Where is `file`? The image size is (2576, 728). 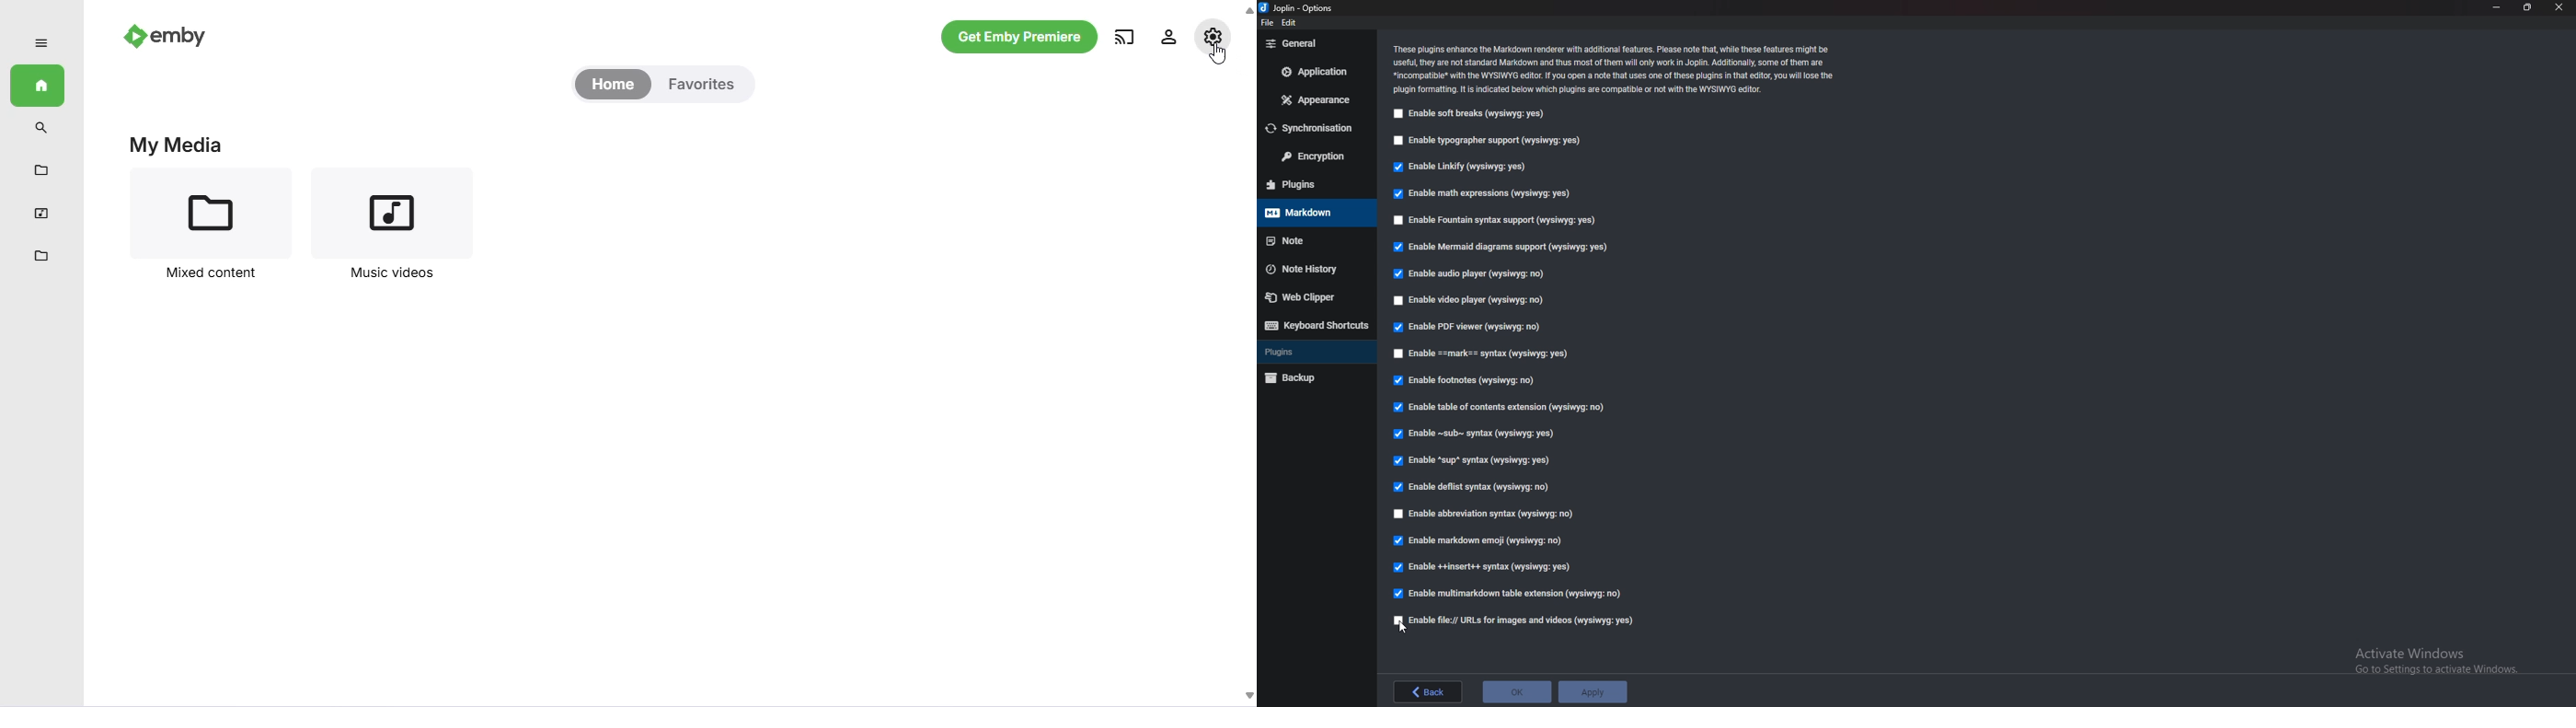
file is located at coordinates (1269, 22).